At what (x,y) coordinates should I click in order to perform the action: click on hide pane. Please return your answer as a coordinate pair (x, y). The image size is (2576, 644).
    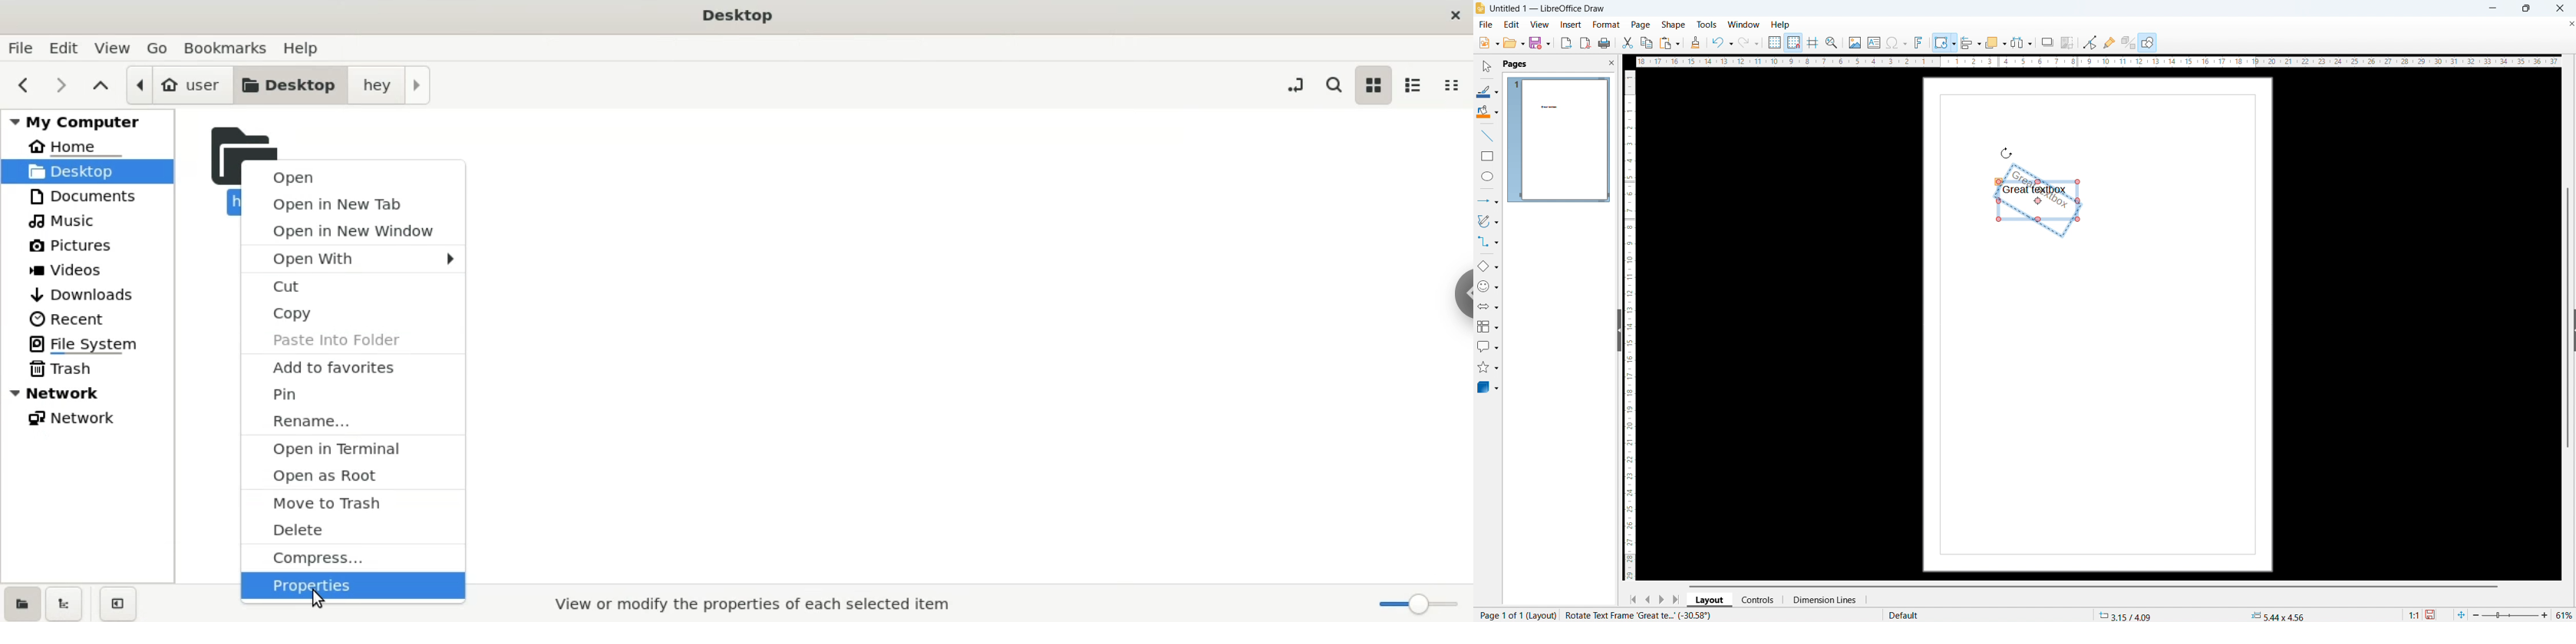
    Looking at the image, I should click on (1618, 330).